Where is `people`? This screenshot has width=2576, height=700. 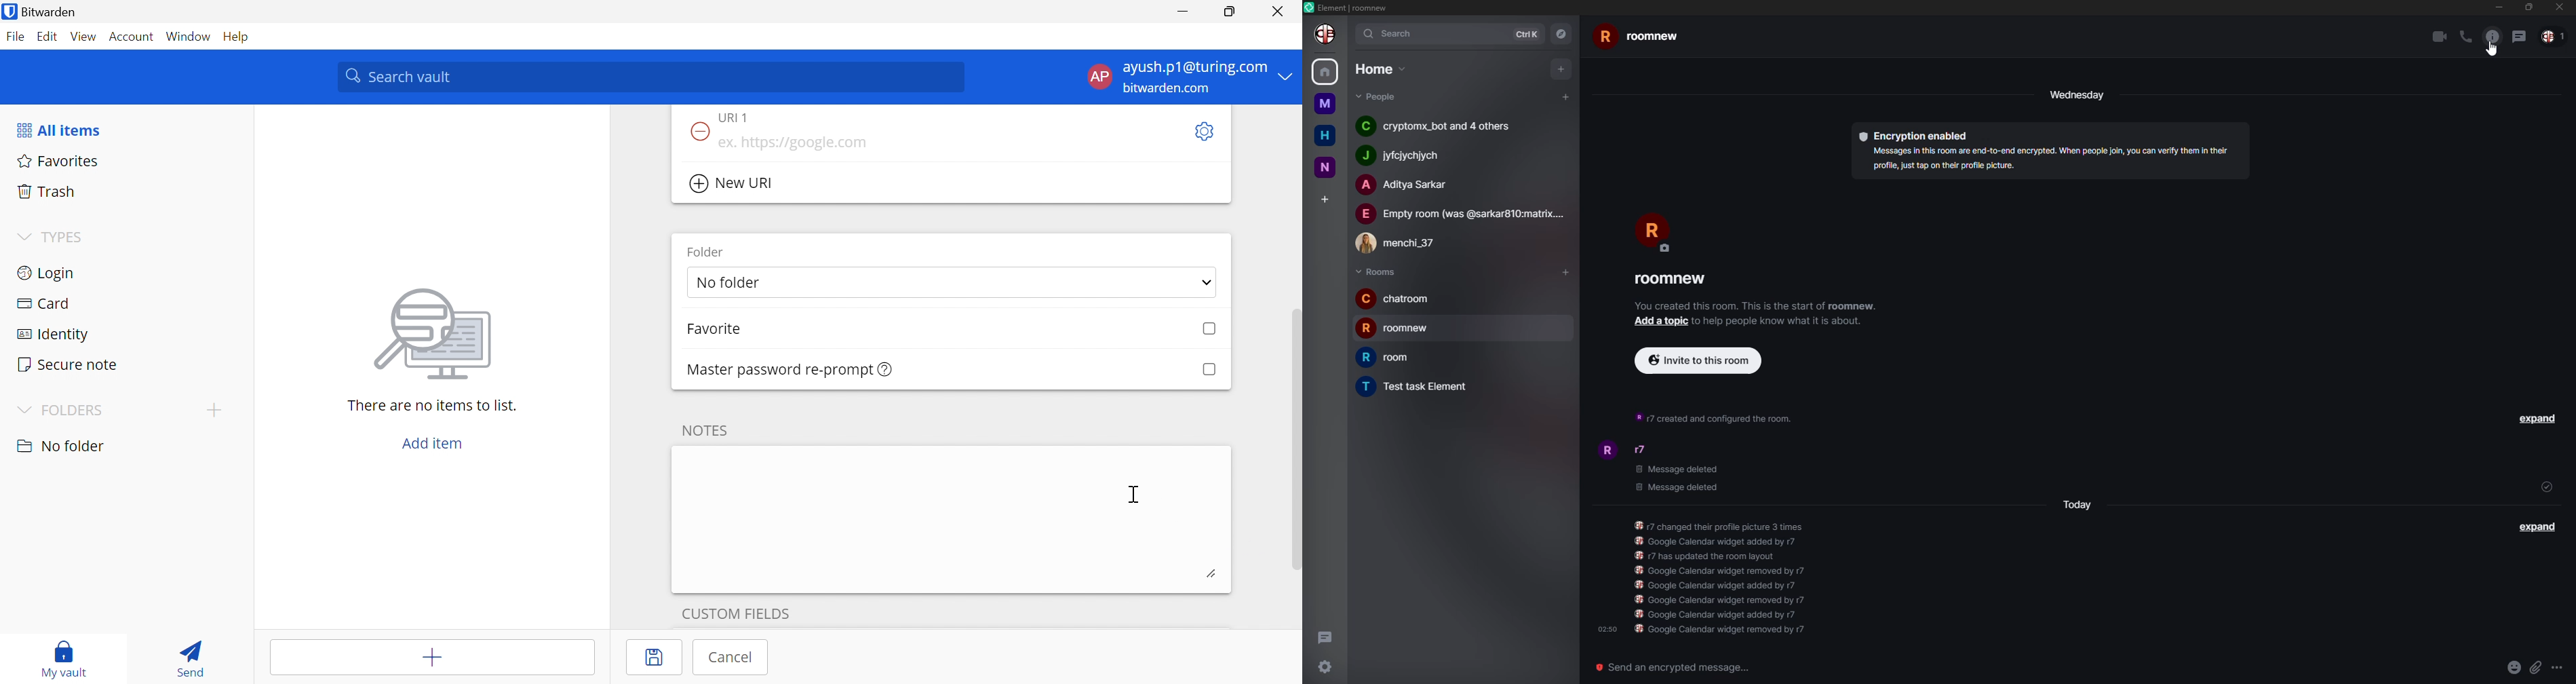 people is located at coordinates (1645, 450).